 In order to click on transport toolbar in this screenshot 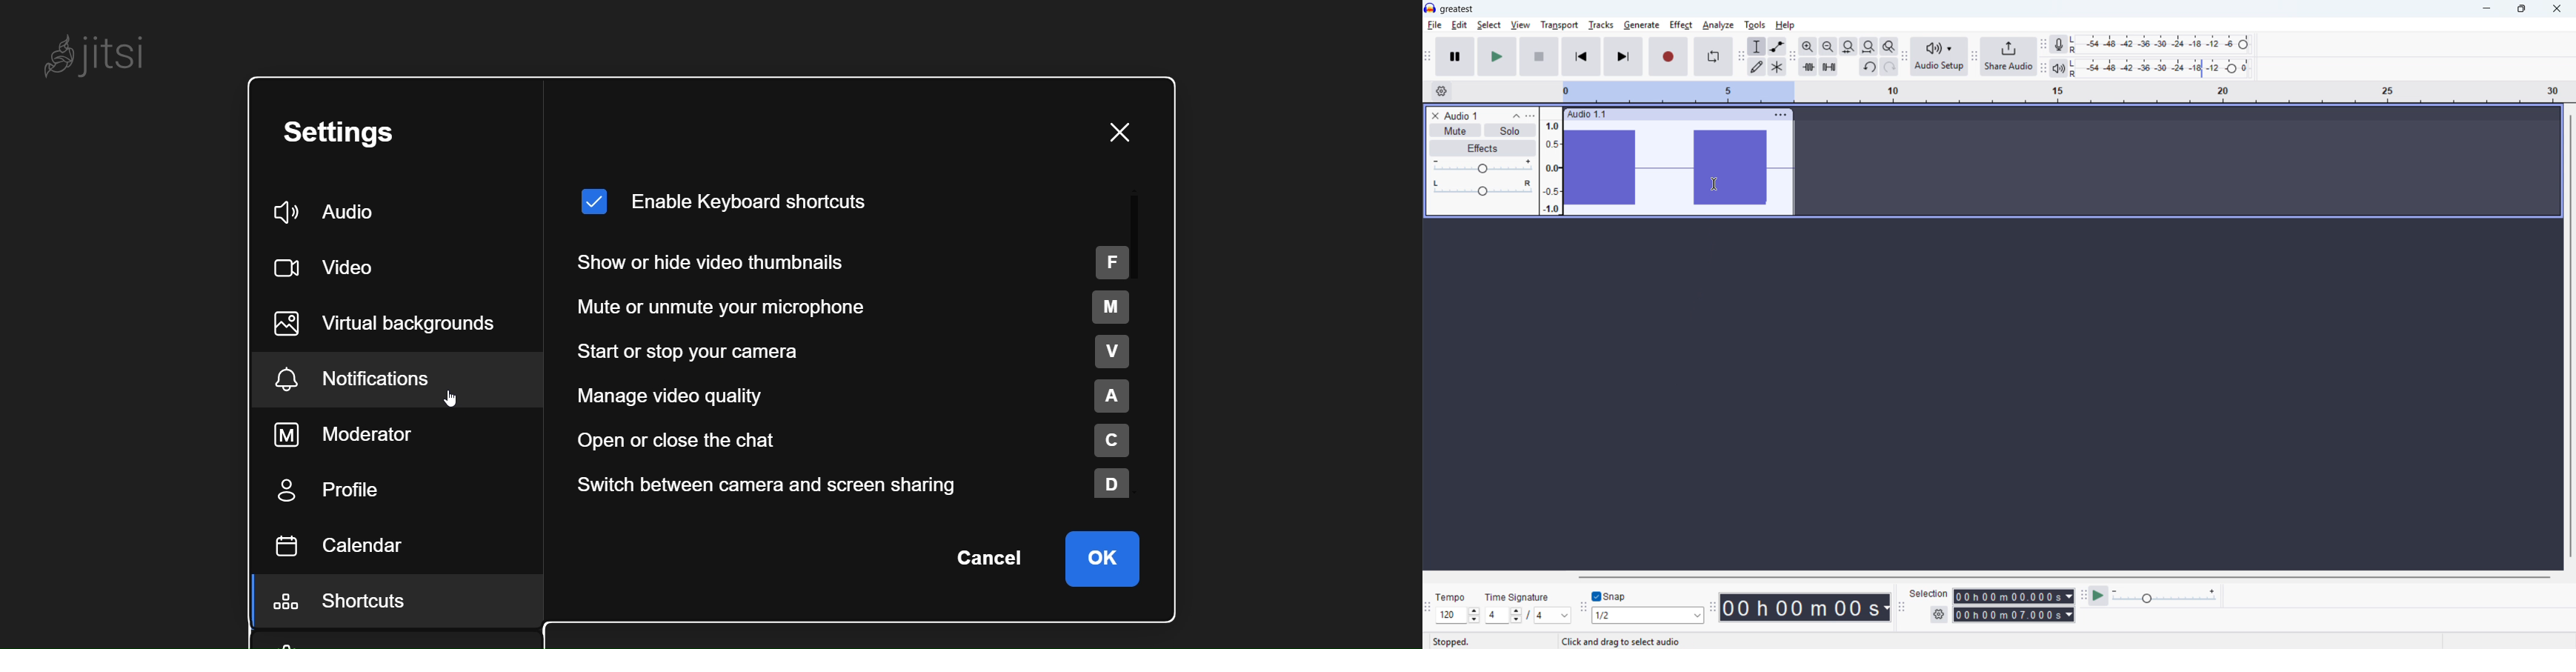, I will do `click(1428, 58)`.